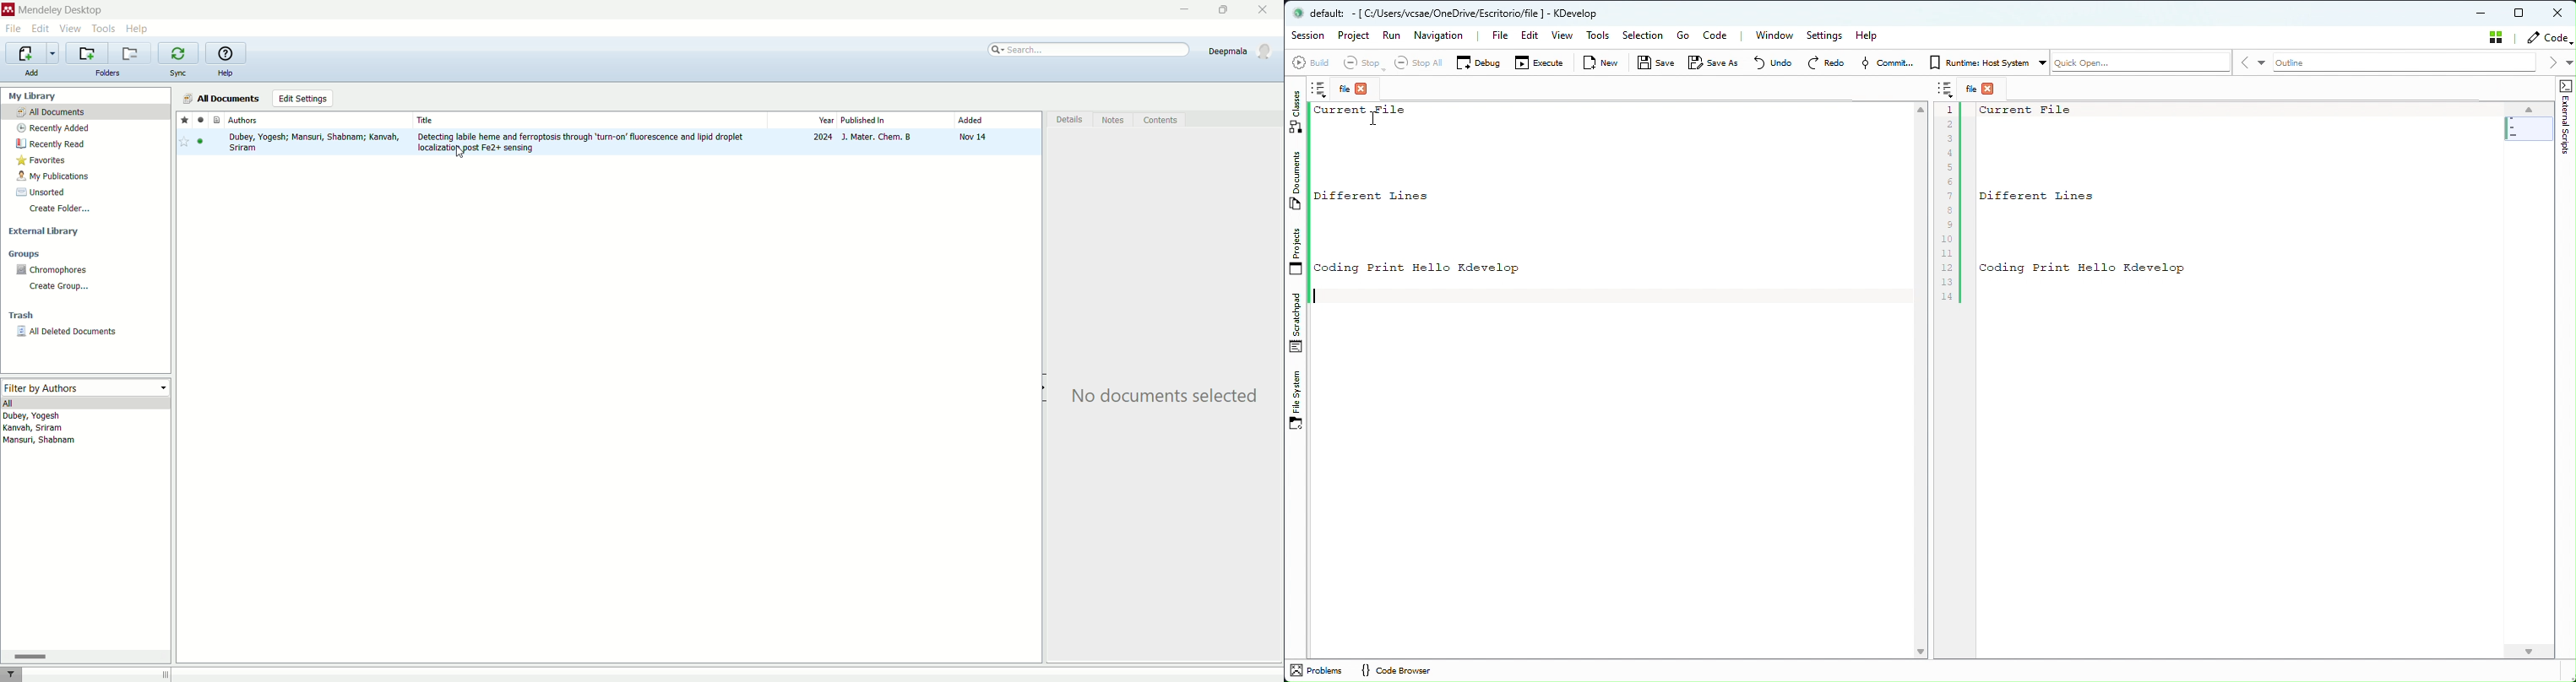 This screenshot has width=2576, height=700. What do you see at coordinates (1225, 9) in the screenshot?
I see `maximize` at bounding box center [1225, 9].